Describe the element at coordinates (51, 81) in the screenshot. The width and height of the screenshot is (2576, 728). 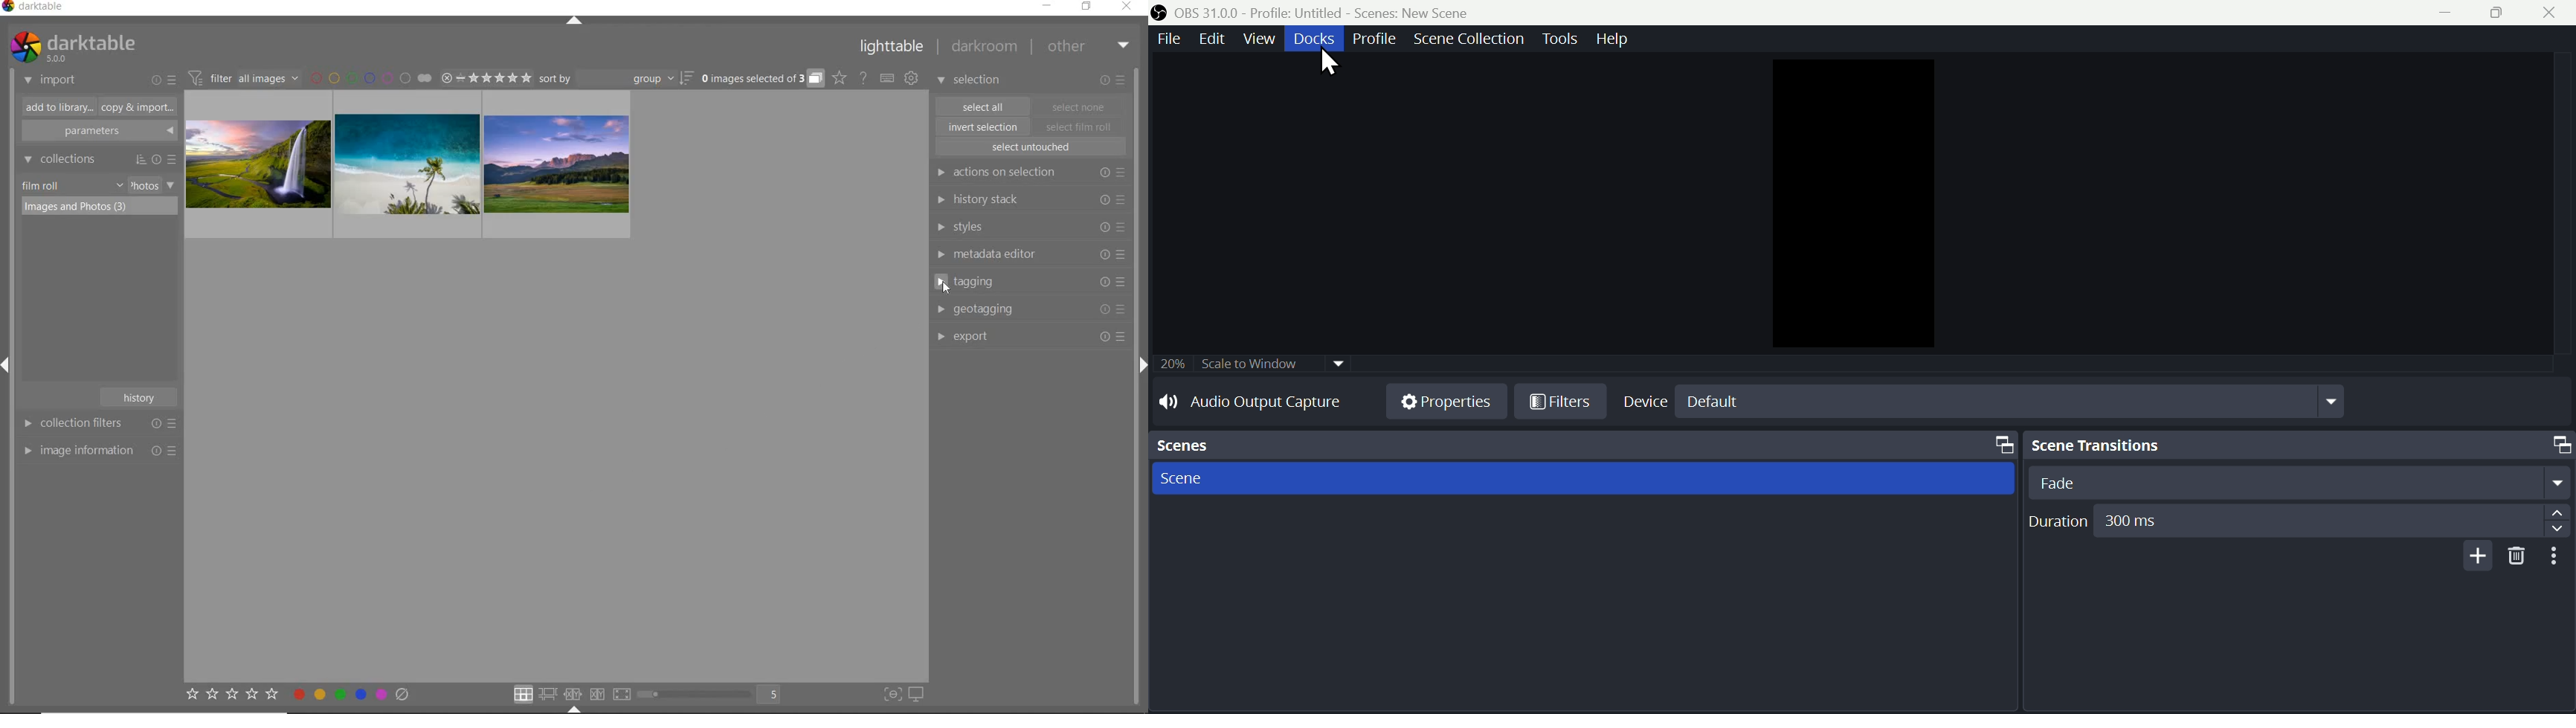
I see `import` at that location.